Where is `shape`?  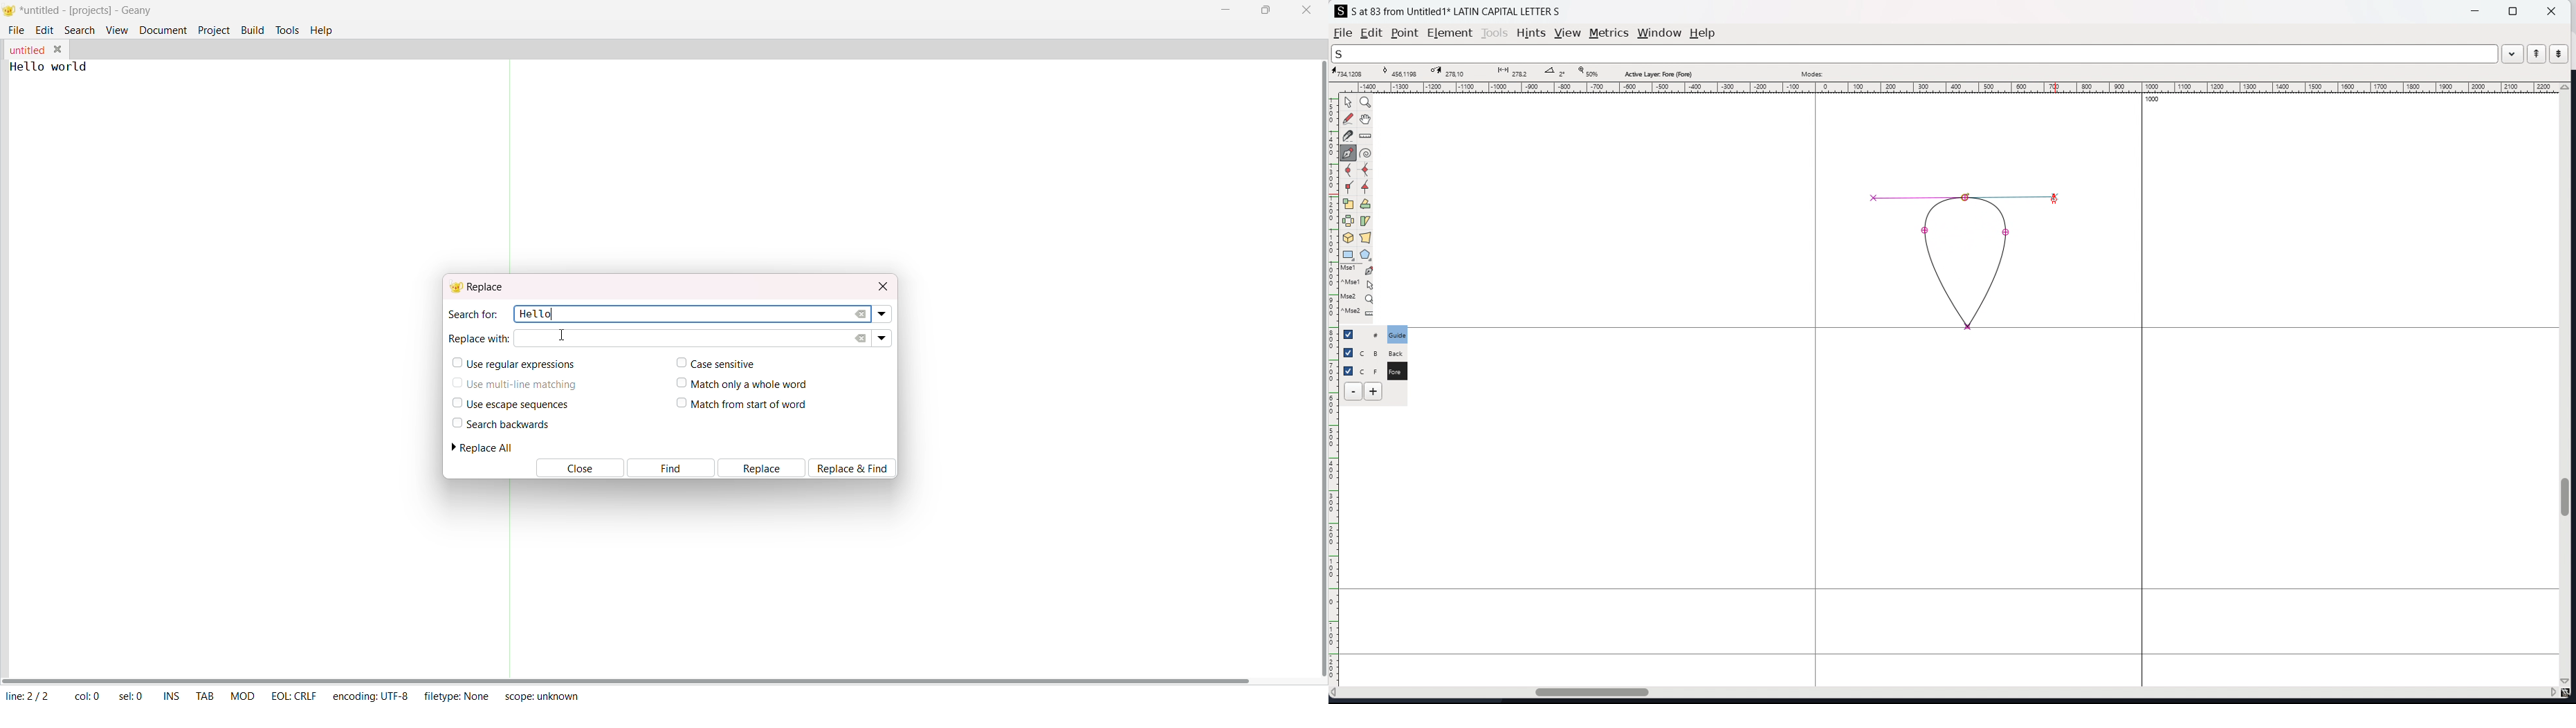 shape is located at coordinates (1968, 253).